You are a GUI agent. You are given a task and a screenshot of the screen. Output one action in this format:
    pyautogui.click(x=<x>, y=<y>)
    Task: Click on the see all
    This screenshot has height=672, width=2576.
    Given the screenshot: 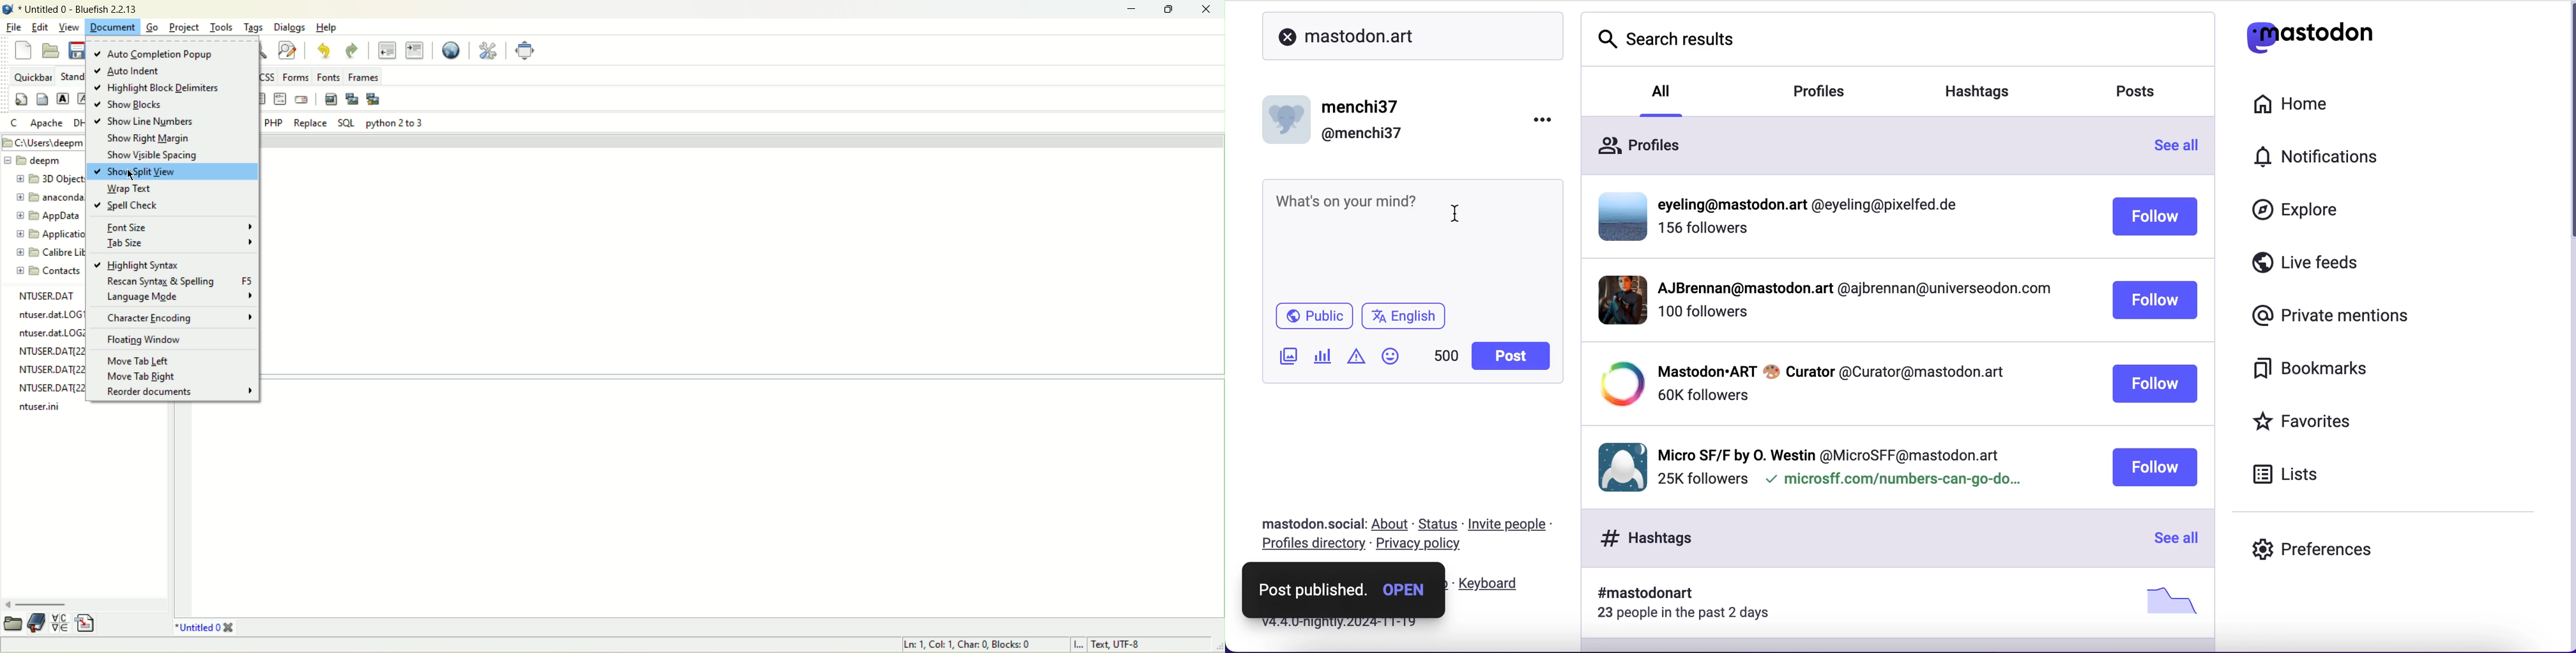 What is the action you would take?
    pyautogui.click(x=2174, y=539)
    